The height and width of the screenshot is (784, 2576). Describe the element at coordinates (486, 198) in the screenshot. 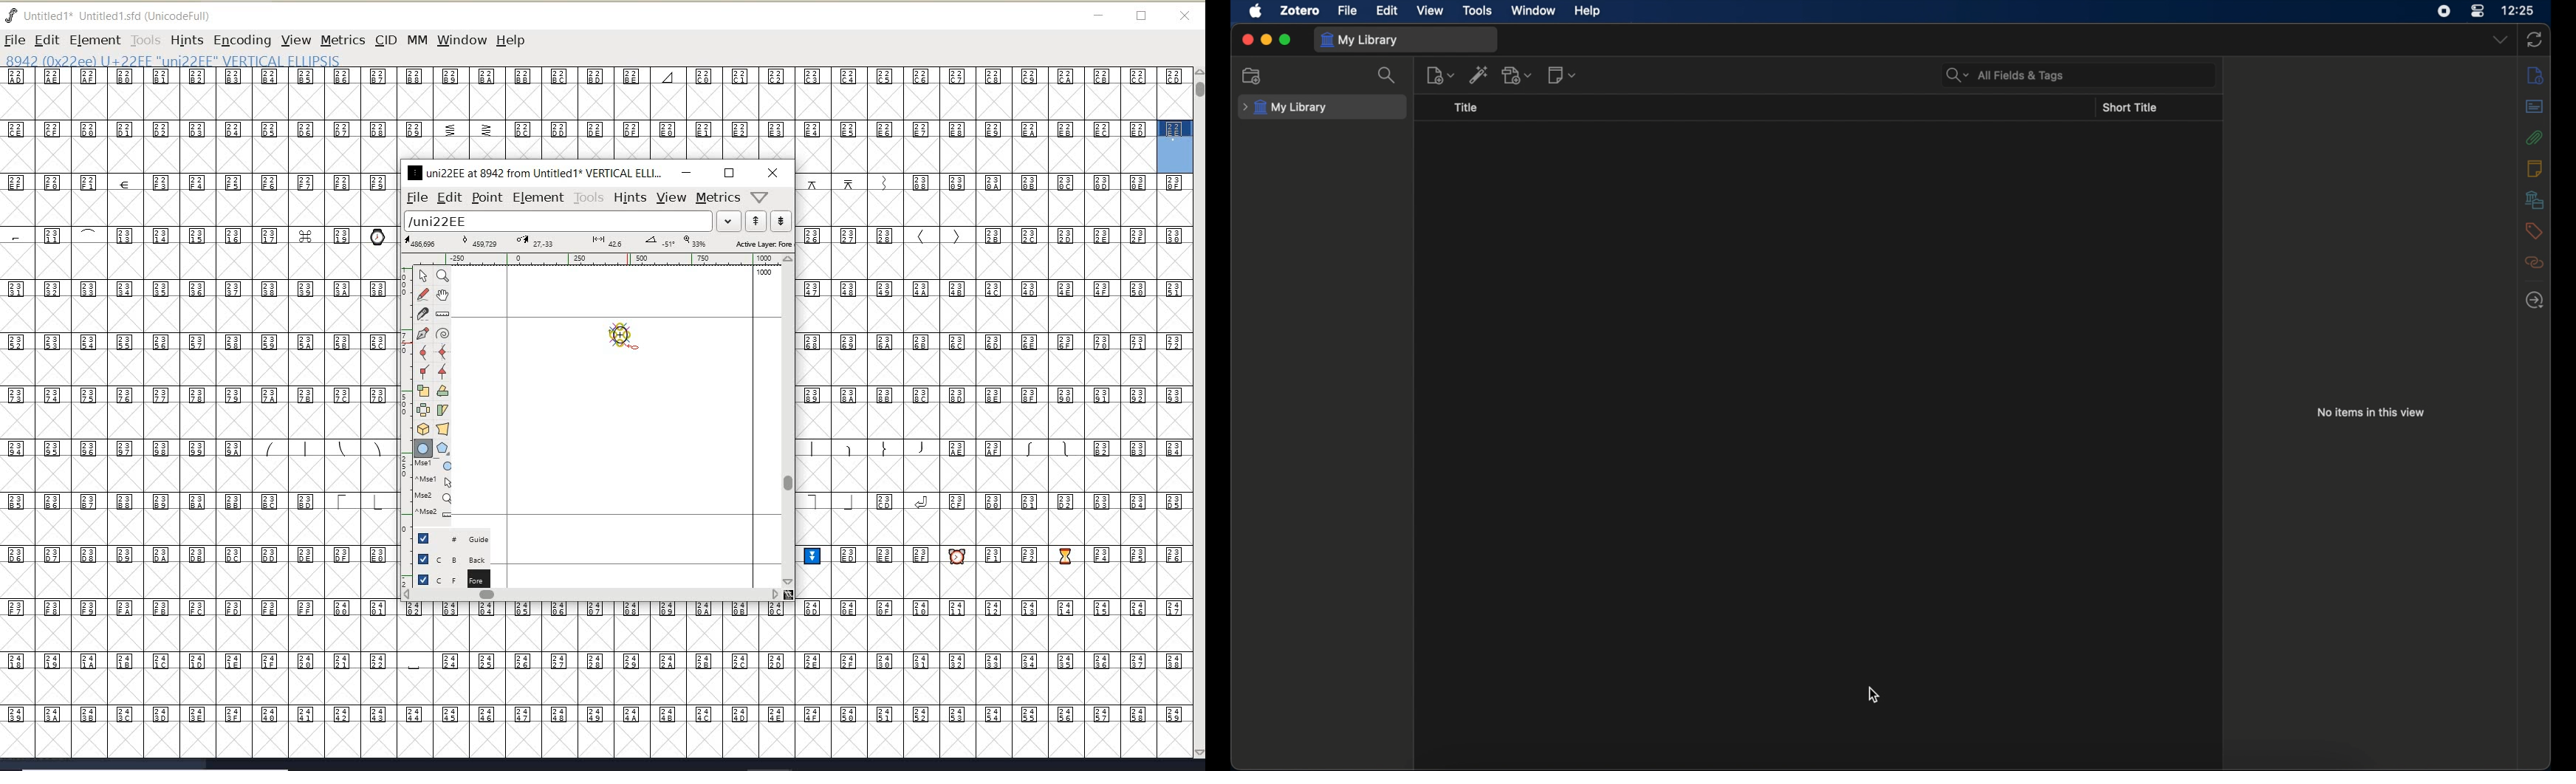

I see `point` at that location.